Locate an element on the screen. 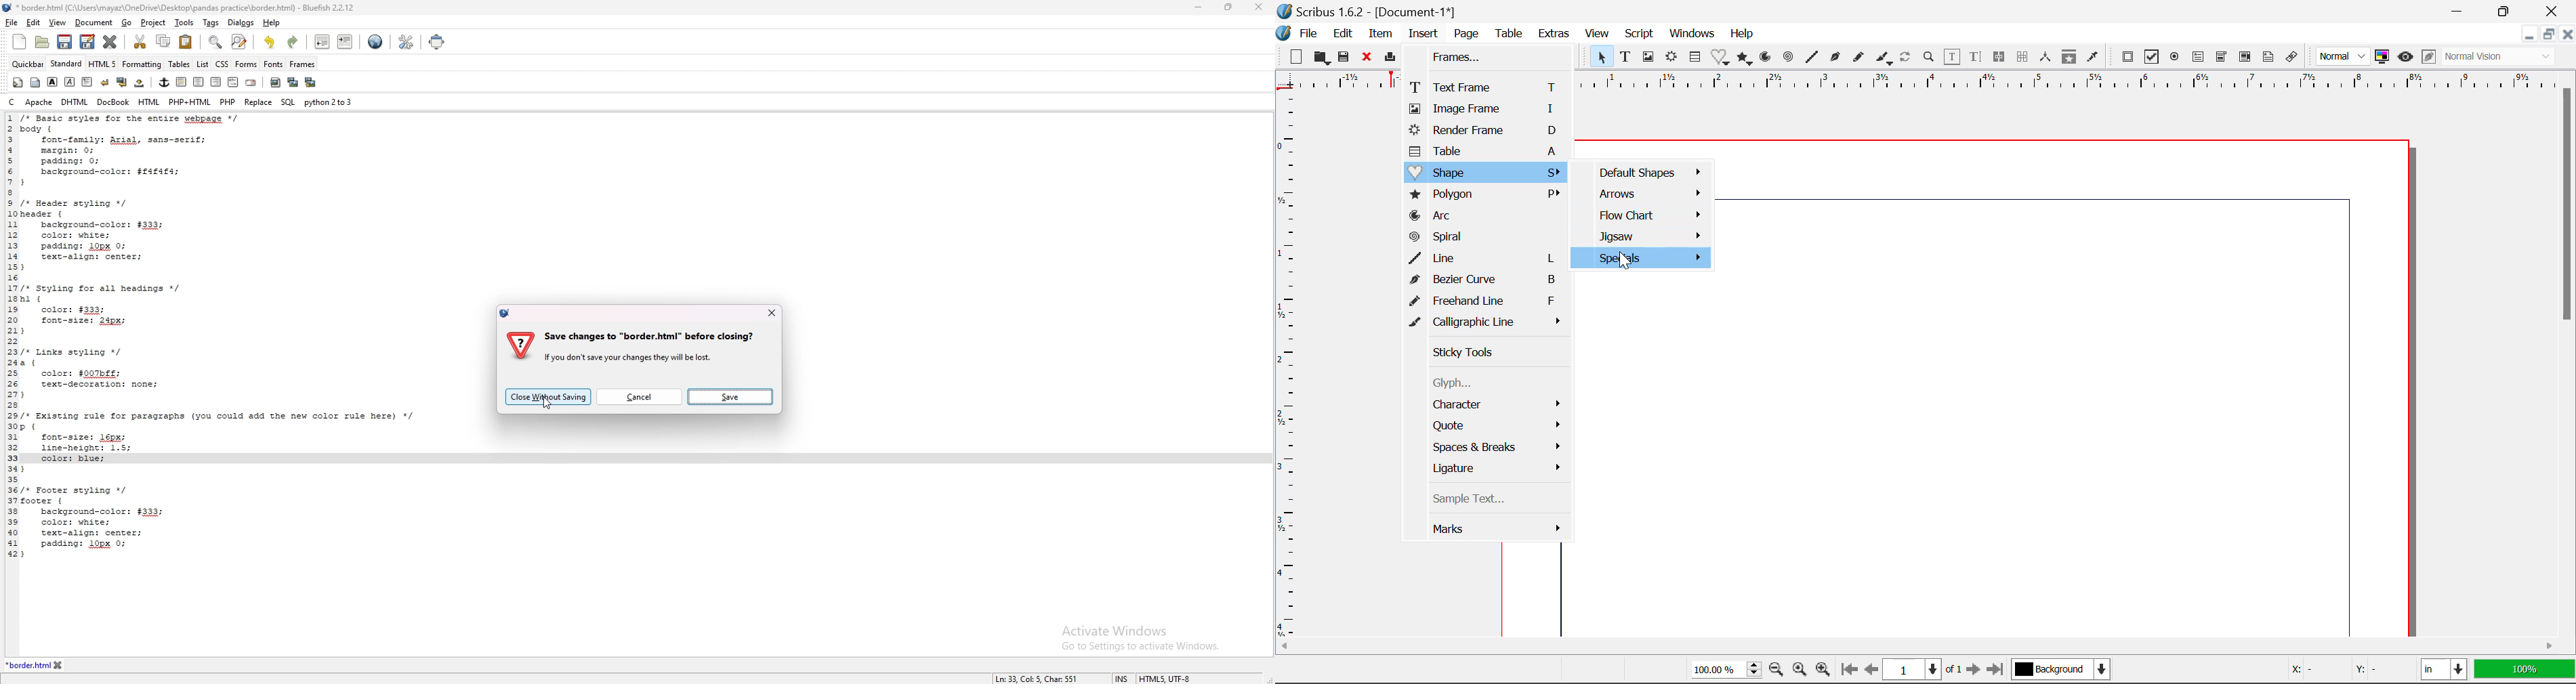 This screenshot has height=700, width=2576. Restore Down is located at coordinates (2531, 36).